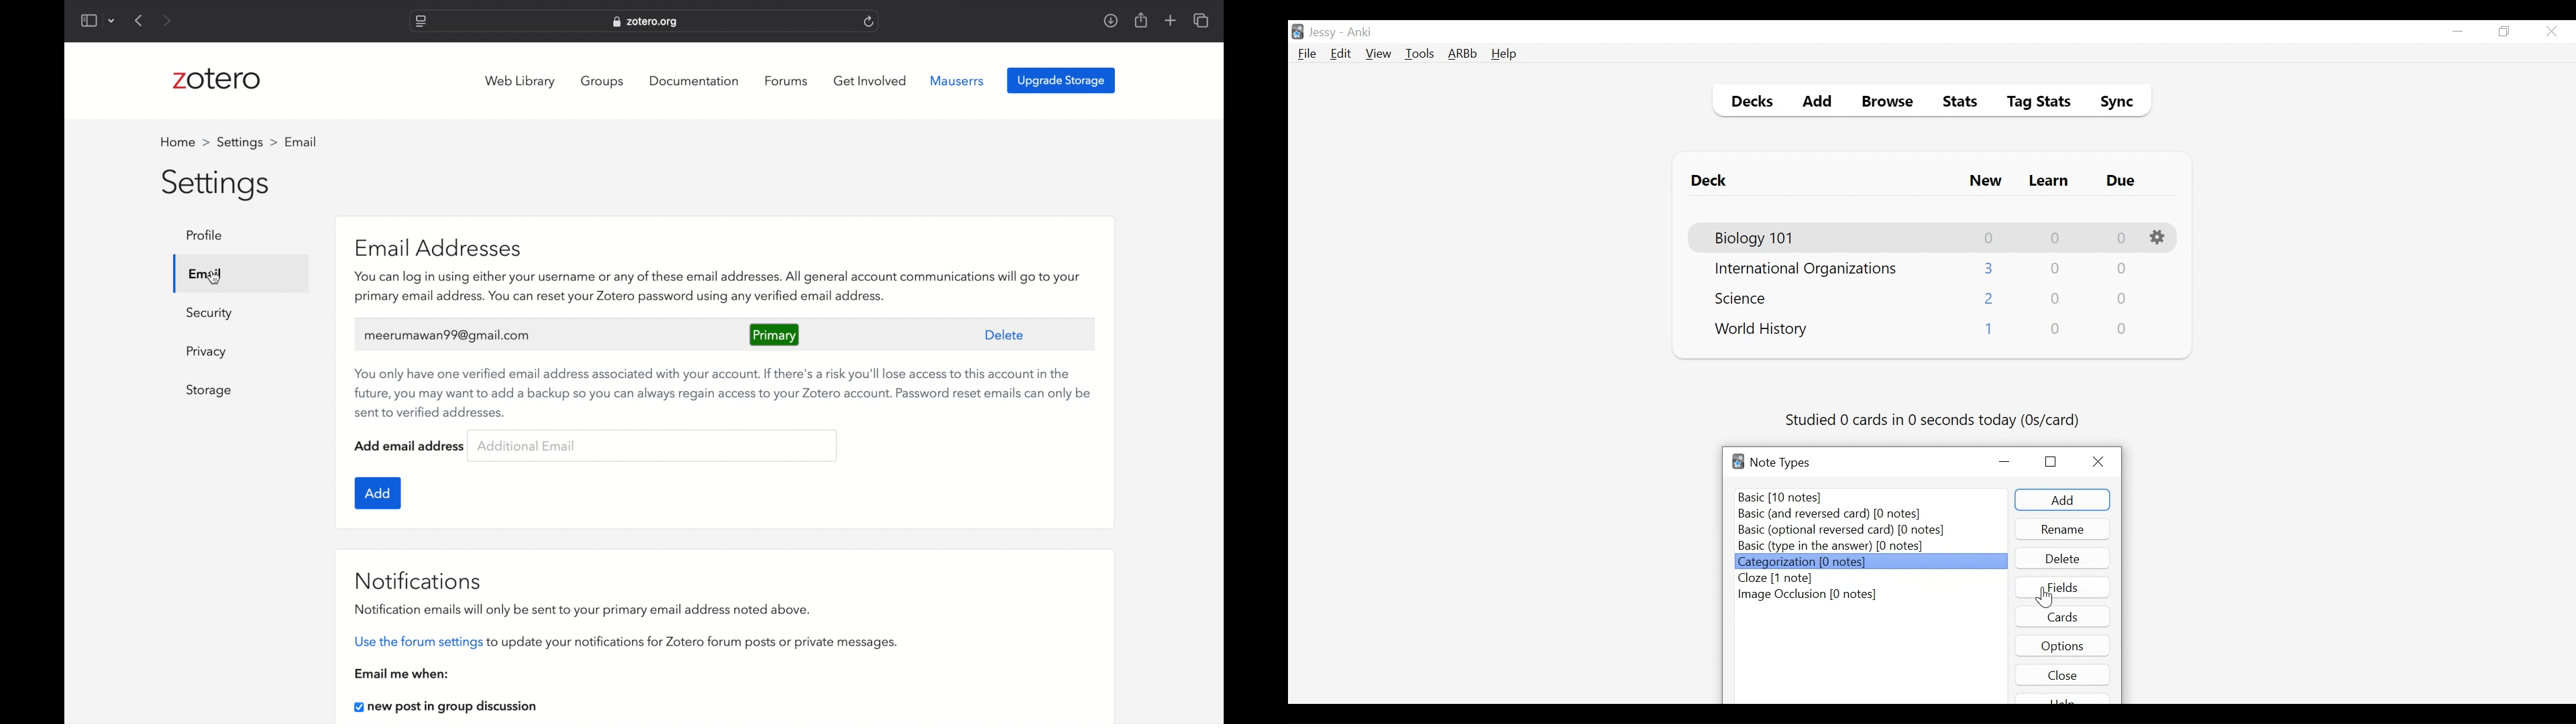  I want to click on Software logo, so click(1738, 461).